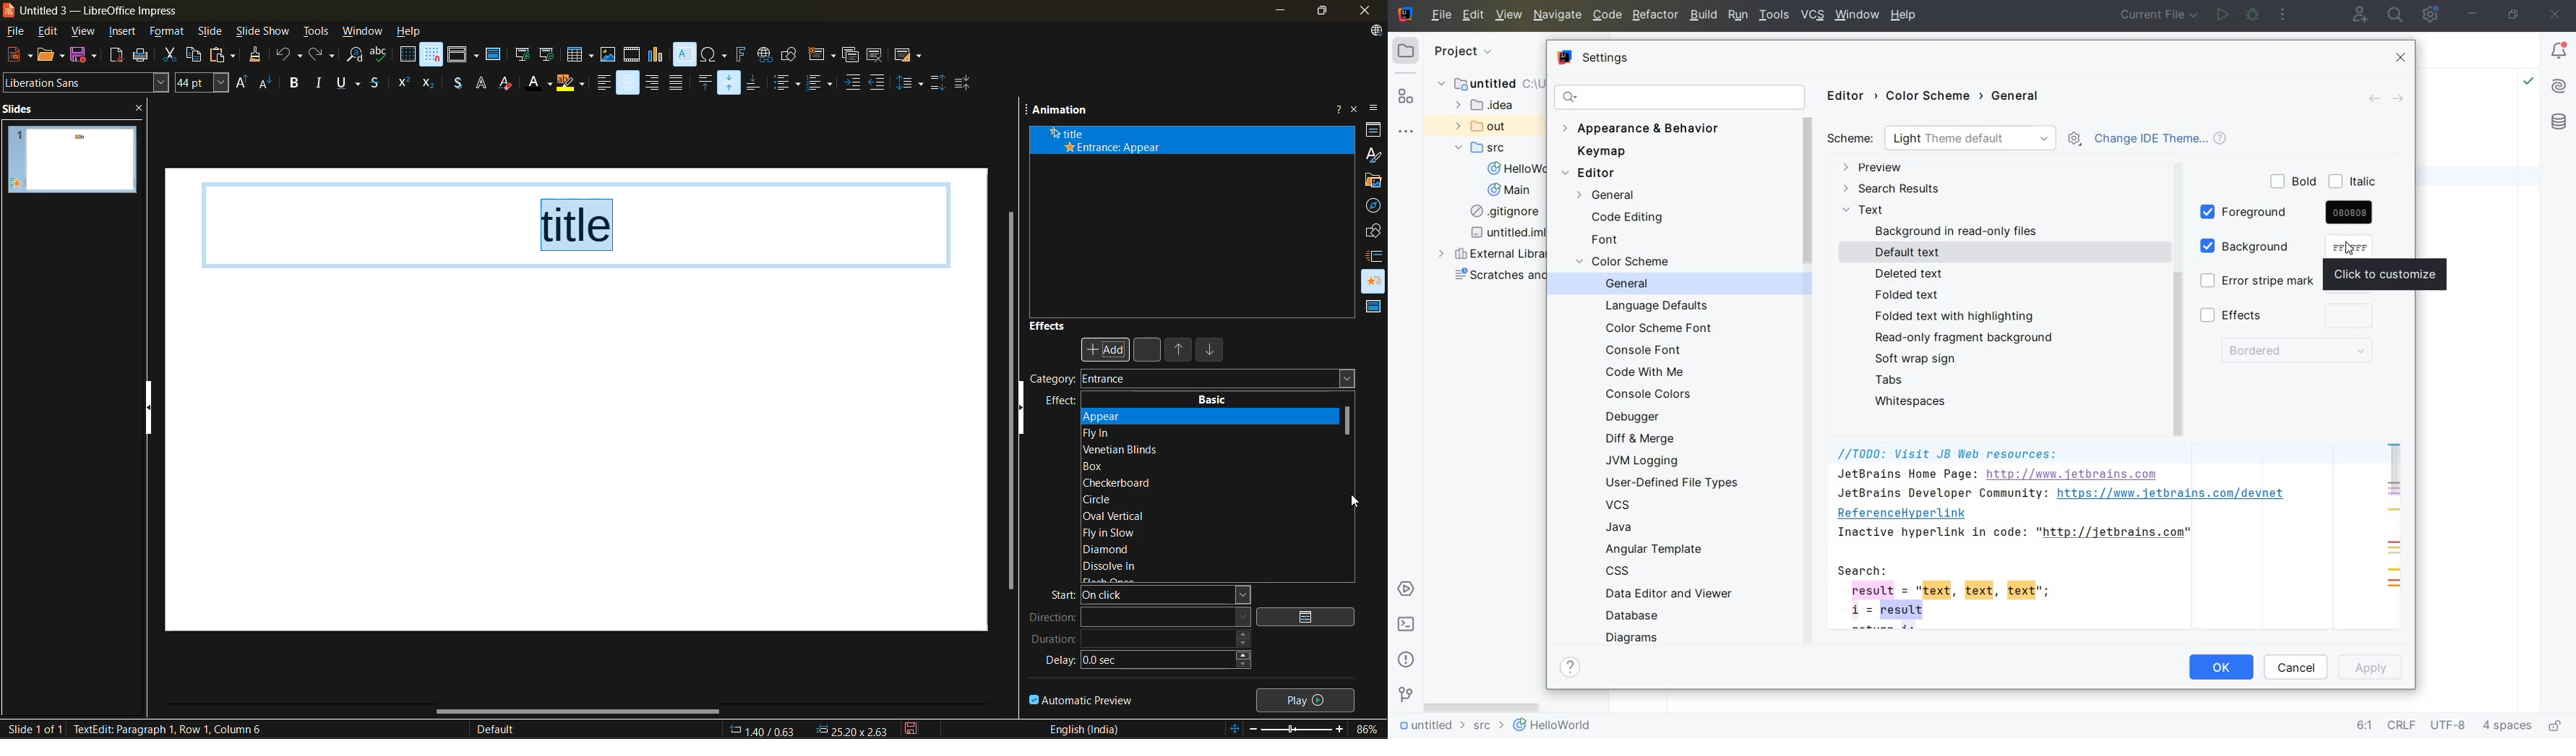 The image size is (2576, 756). What do you see at coordinates (755, 82) in the screenshot?
I see `align bottom` at bounding box center [755, 82].